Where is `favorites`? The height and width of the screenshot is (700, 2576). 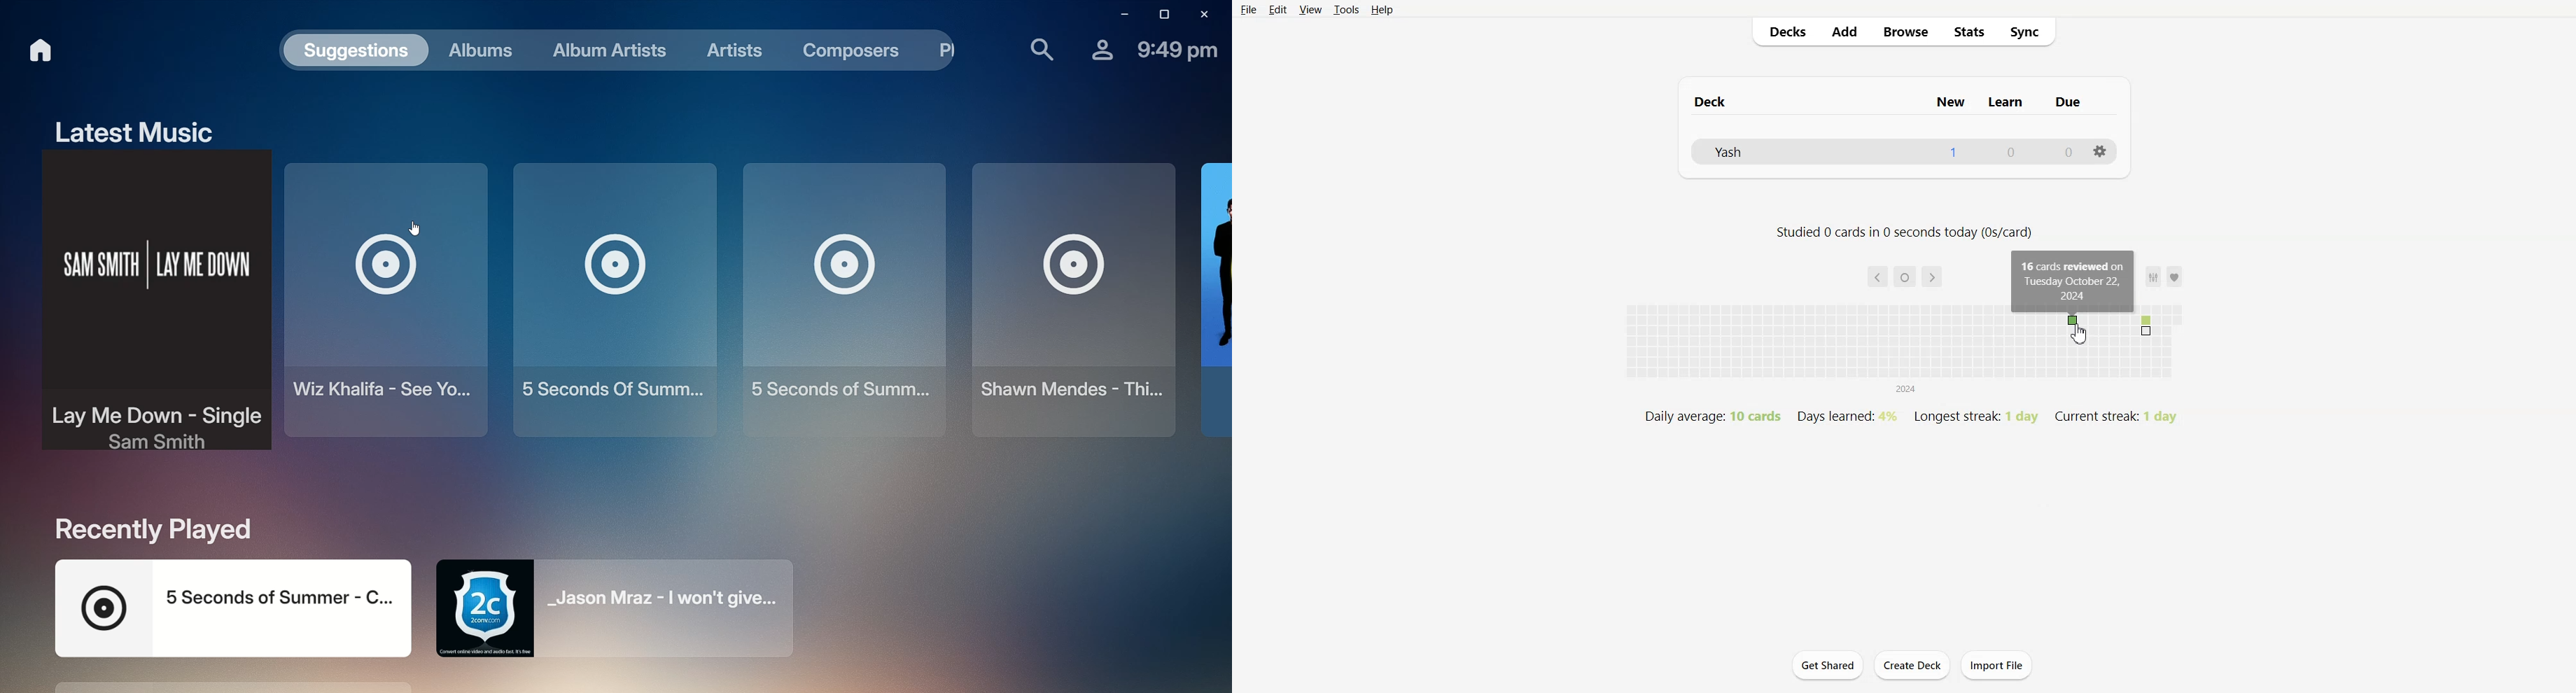
favorites is located at coordinates (2164, 276).